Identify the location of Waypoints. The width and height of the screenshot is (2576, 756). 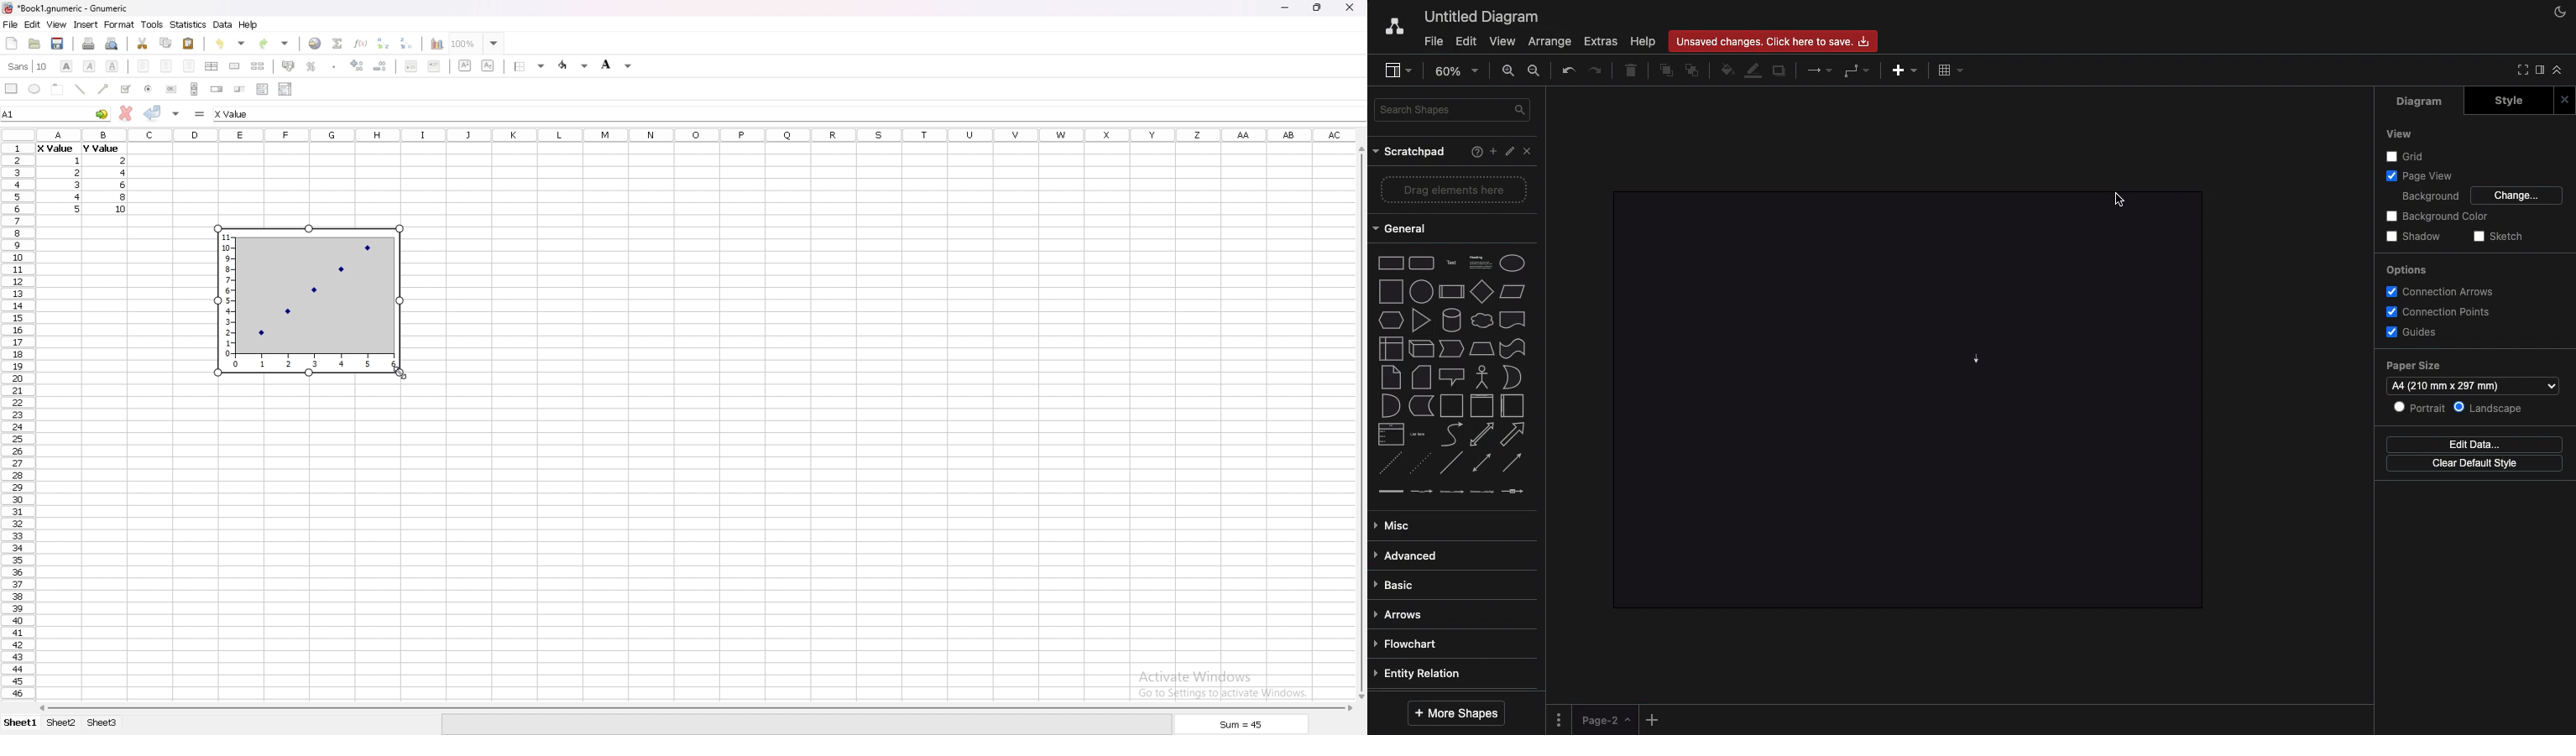
(1858, 70).